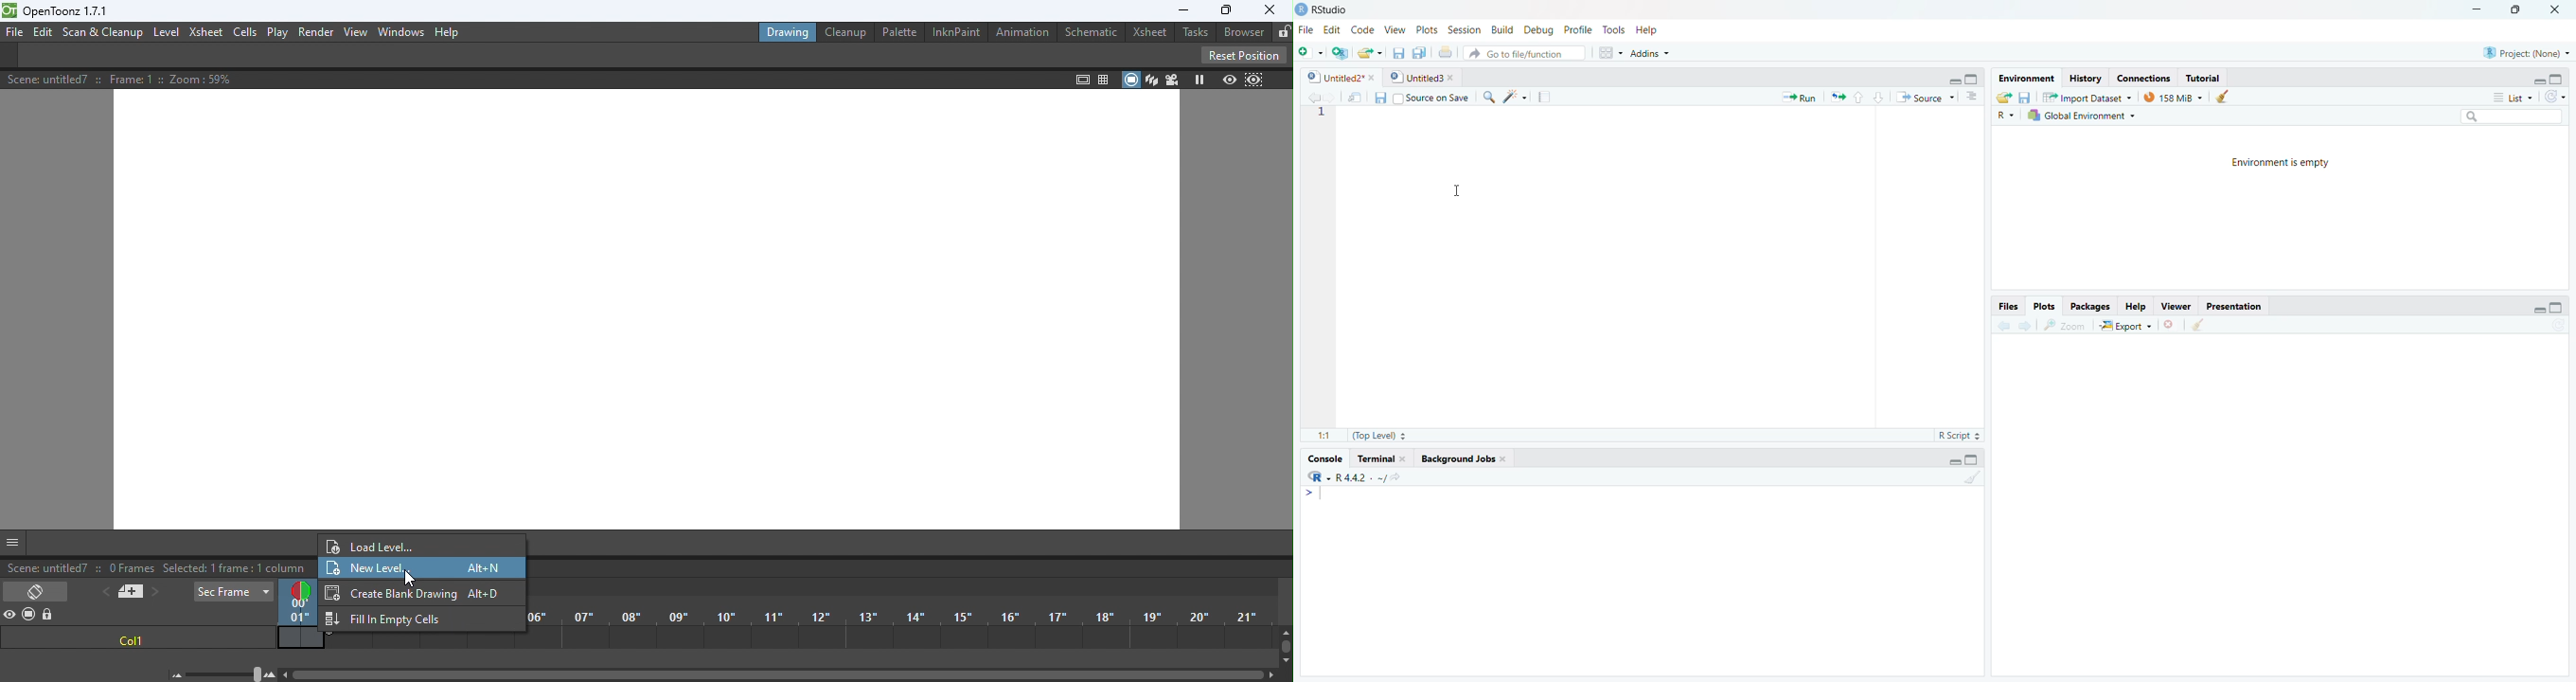 This screenshot has width=2576, height=700. What do you see at coordinates (2513, 96) in the screenshot?
I see `© List +` at bounding box center [2513, 96].